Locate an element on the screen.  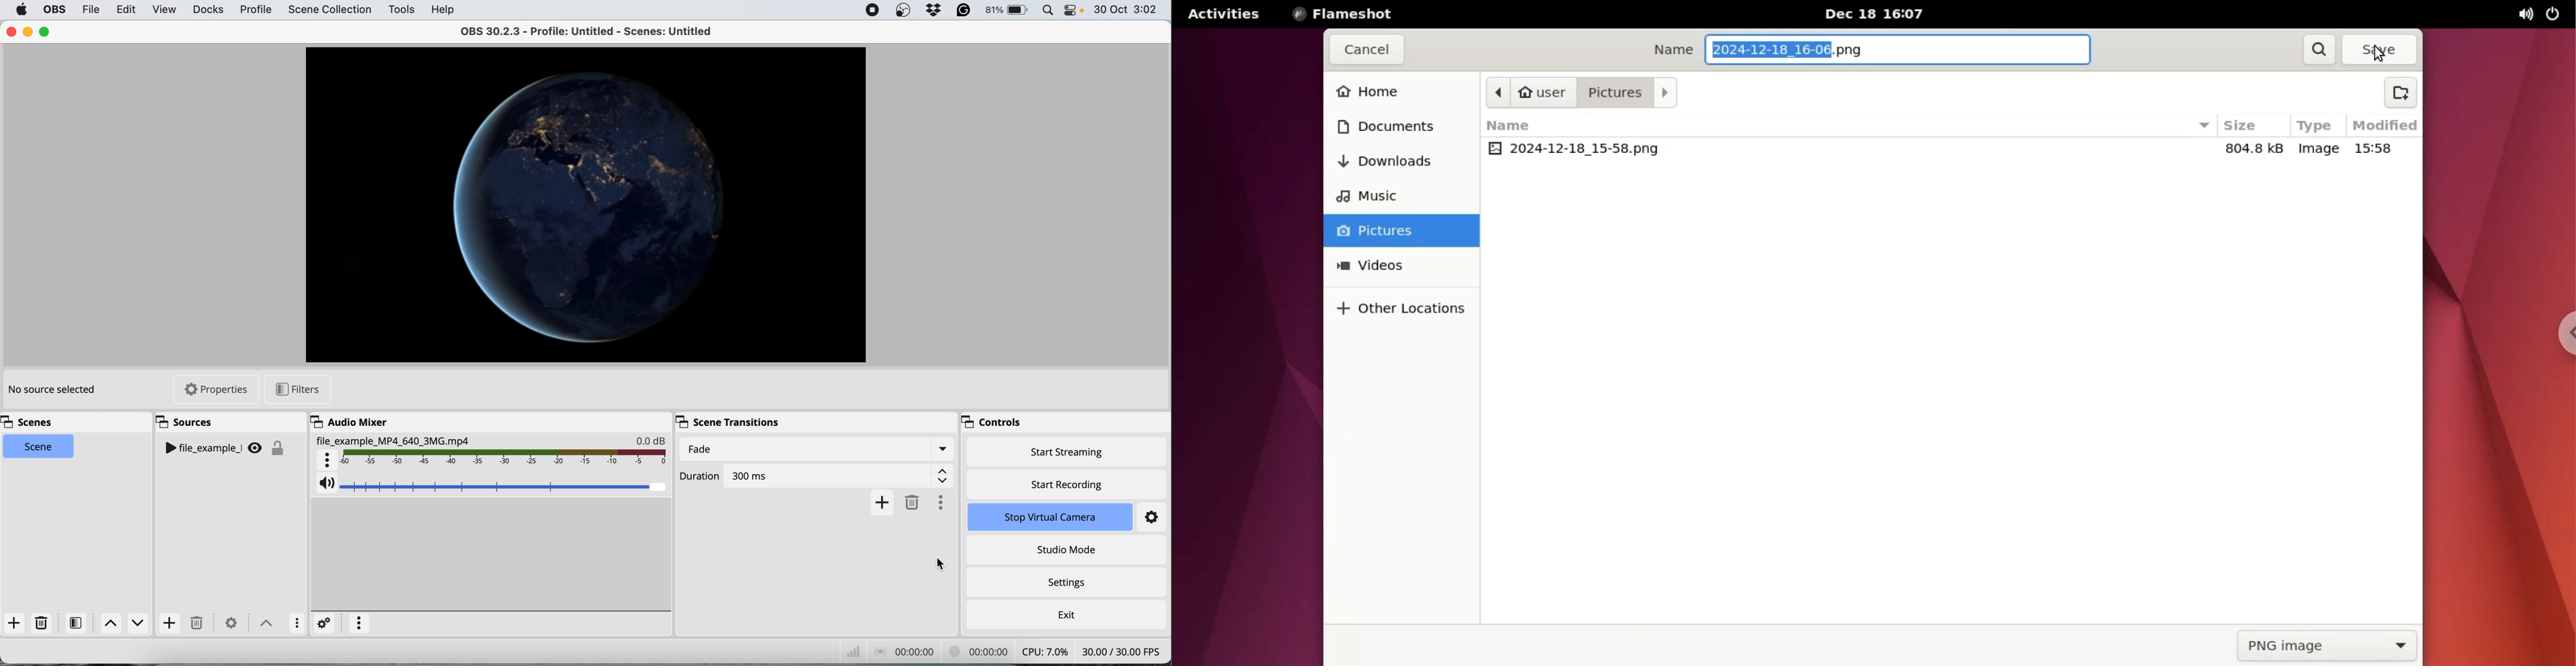
file is located at coordinates (90, 9).